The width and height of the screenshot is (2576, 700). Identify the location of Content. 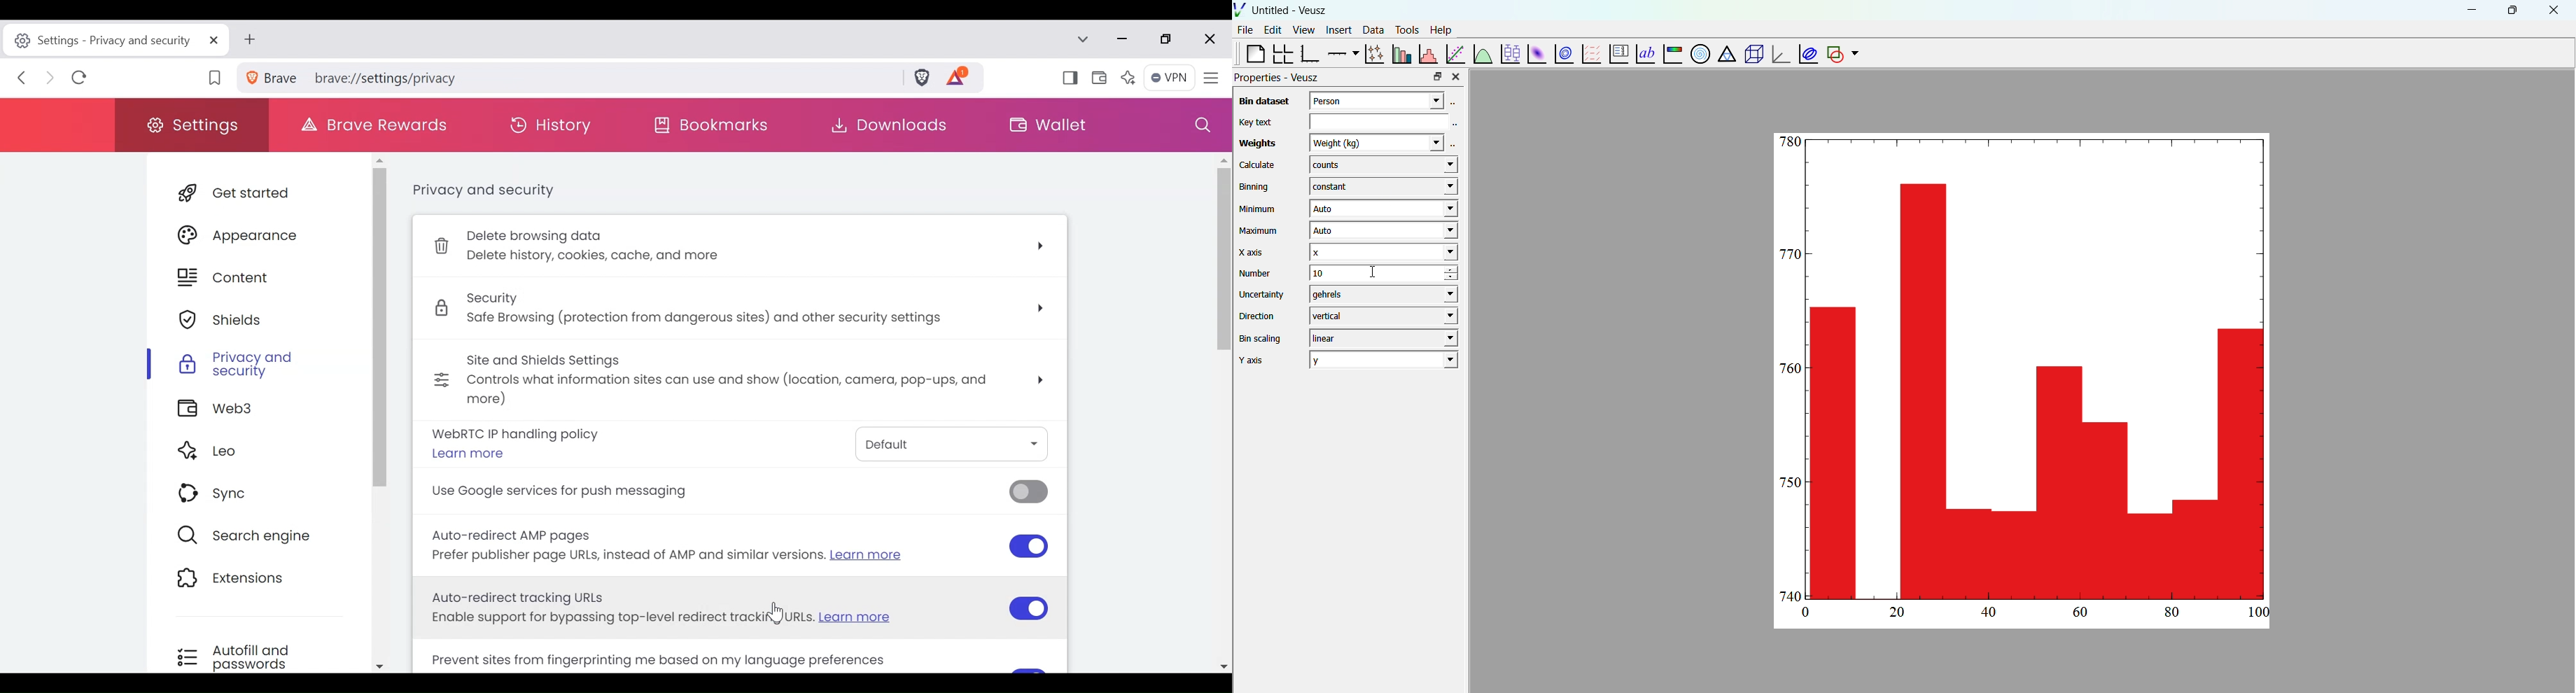
(257, 278).